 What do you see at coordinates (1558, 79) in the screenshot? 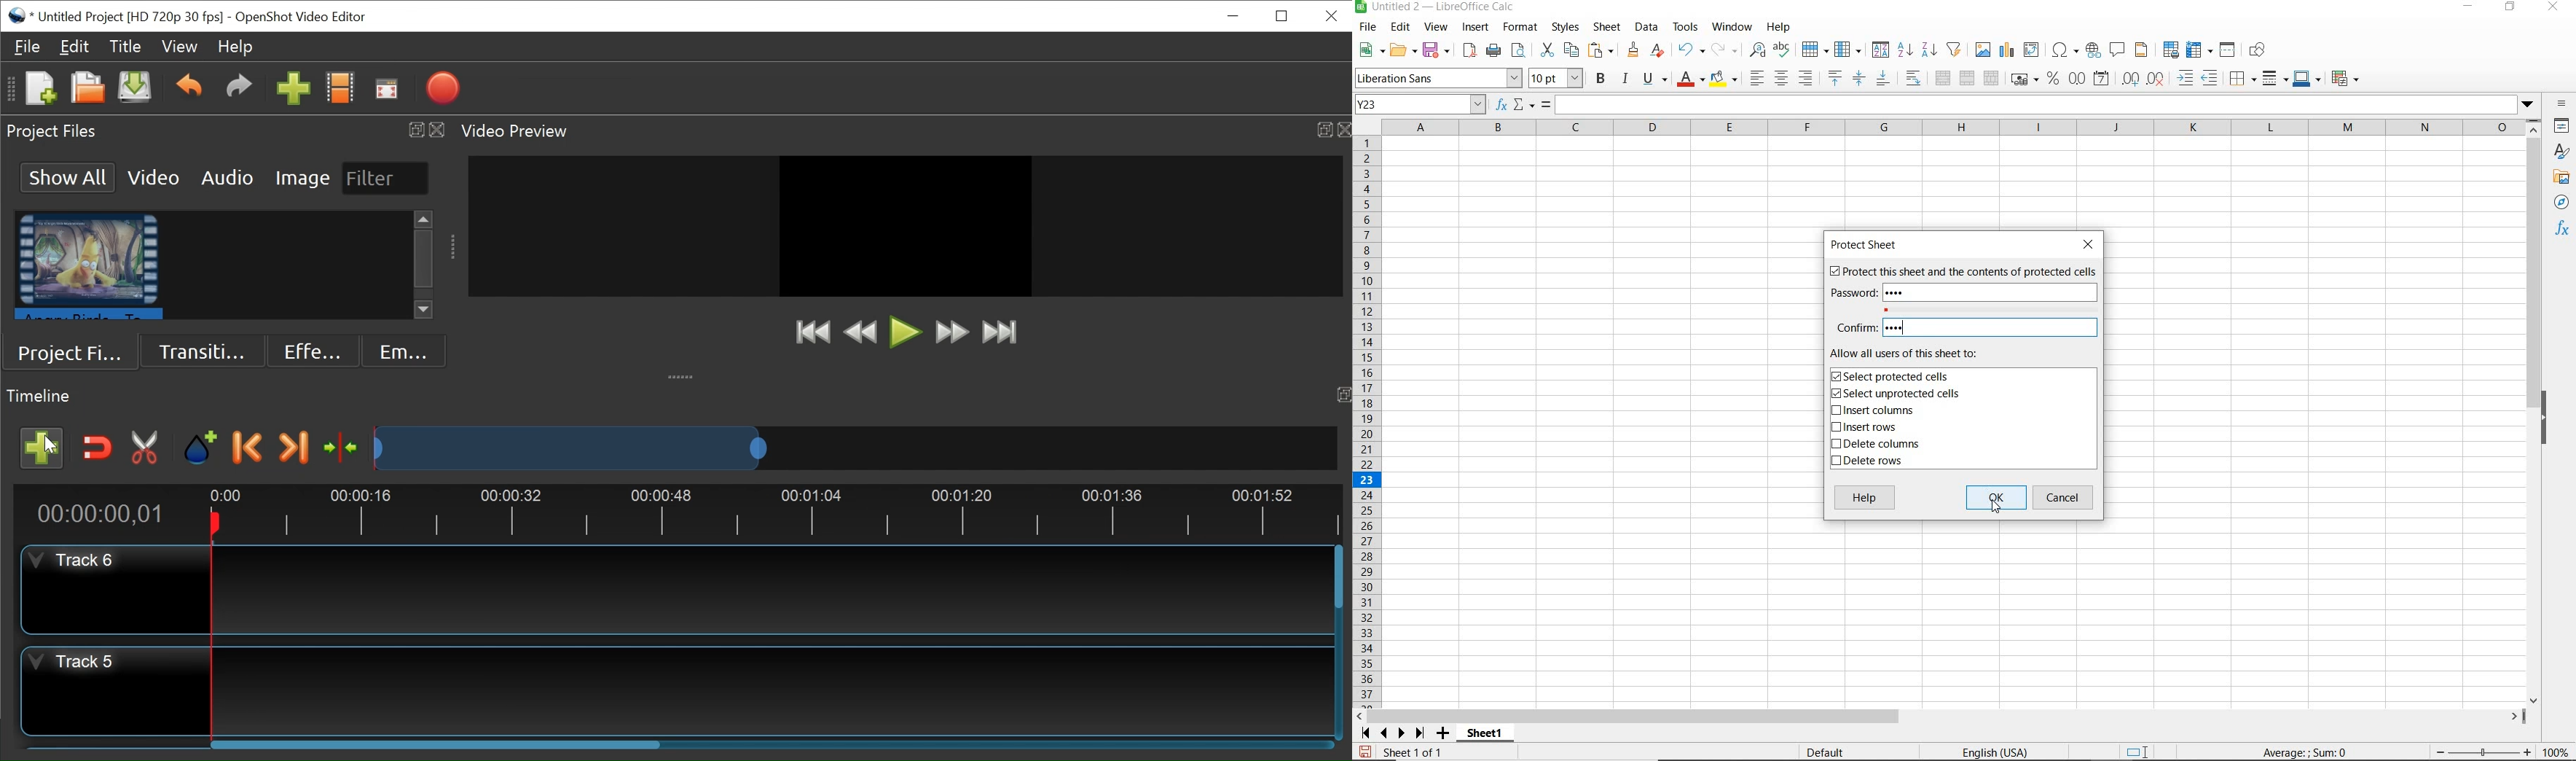
I see `FONT SIZE` at bounding box center [1558, 79].